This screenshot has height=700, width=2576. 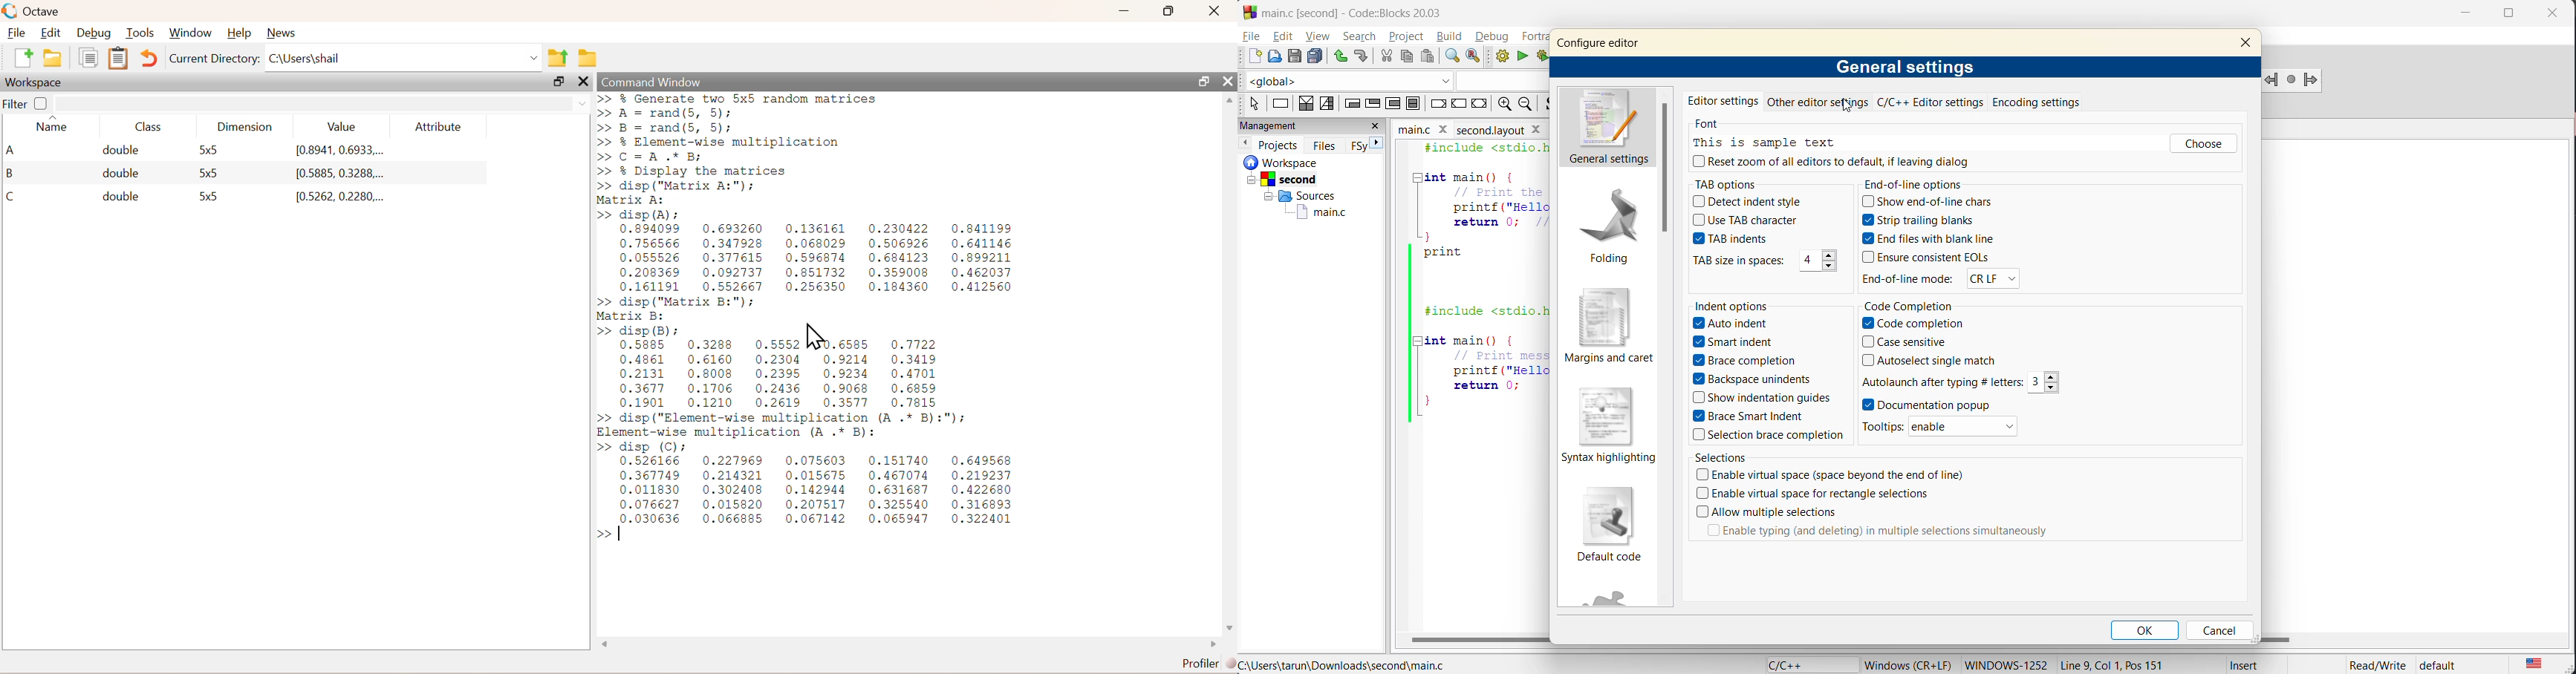 What do you see at coordinates (1737, 238) in the screenshot?
I see `TAB indents` at bounding box center [1737, 238].